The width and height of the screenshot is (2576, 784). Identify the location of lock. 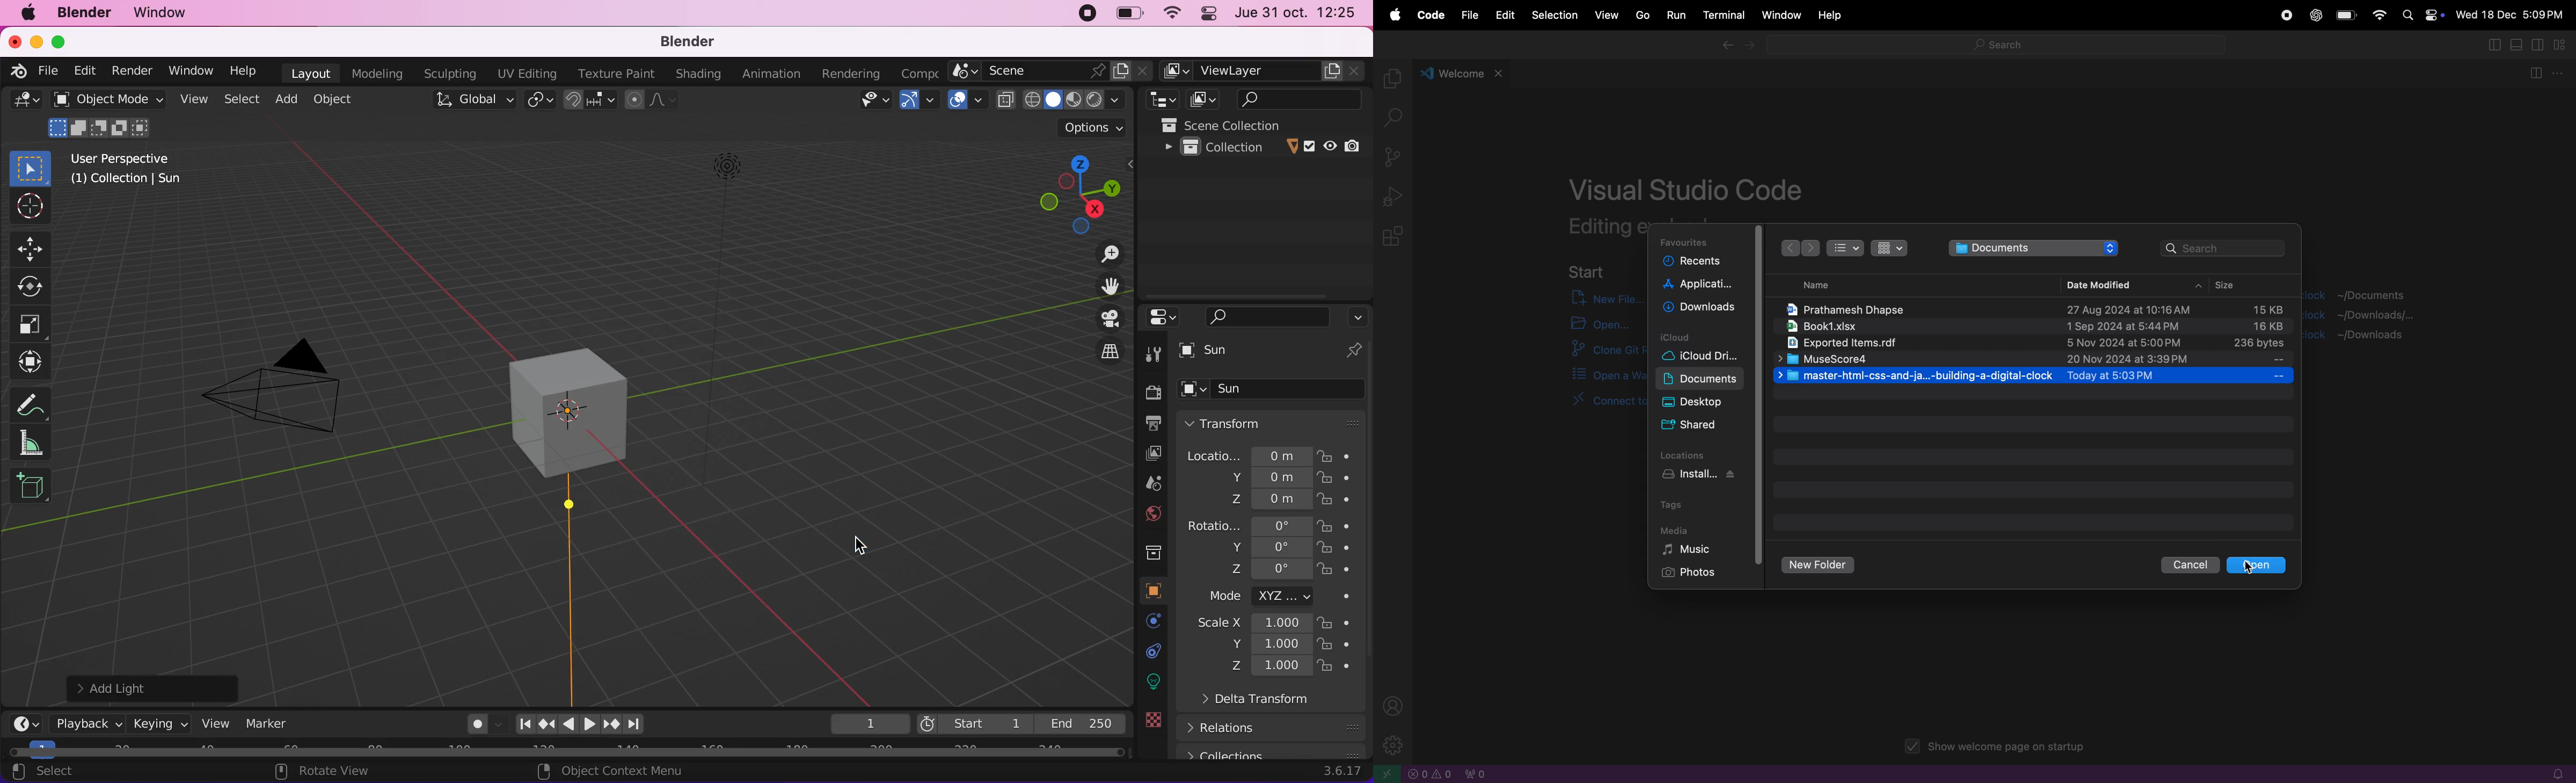
(1346, 570).